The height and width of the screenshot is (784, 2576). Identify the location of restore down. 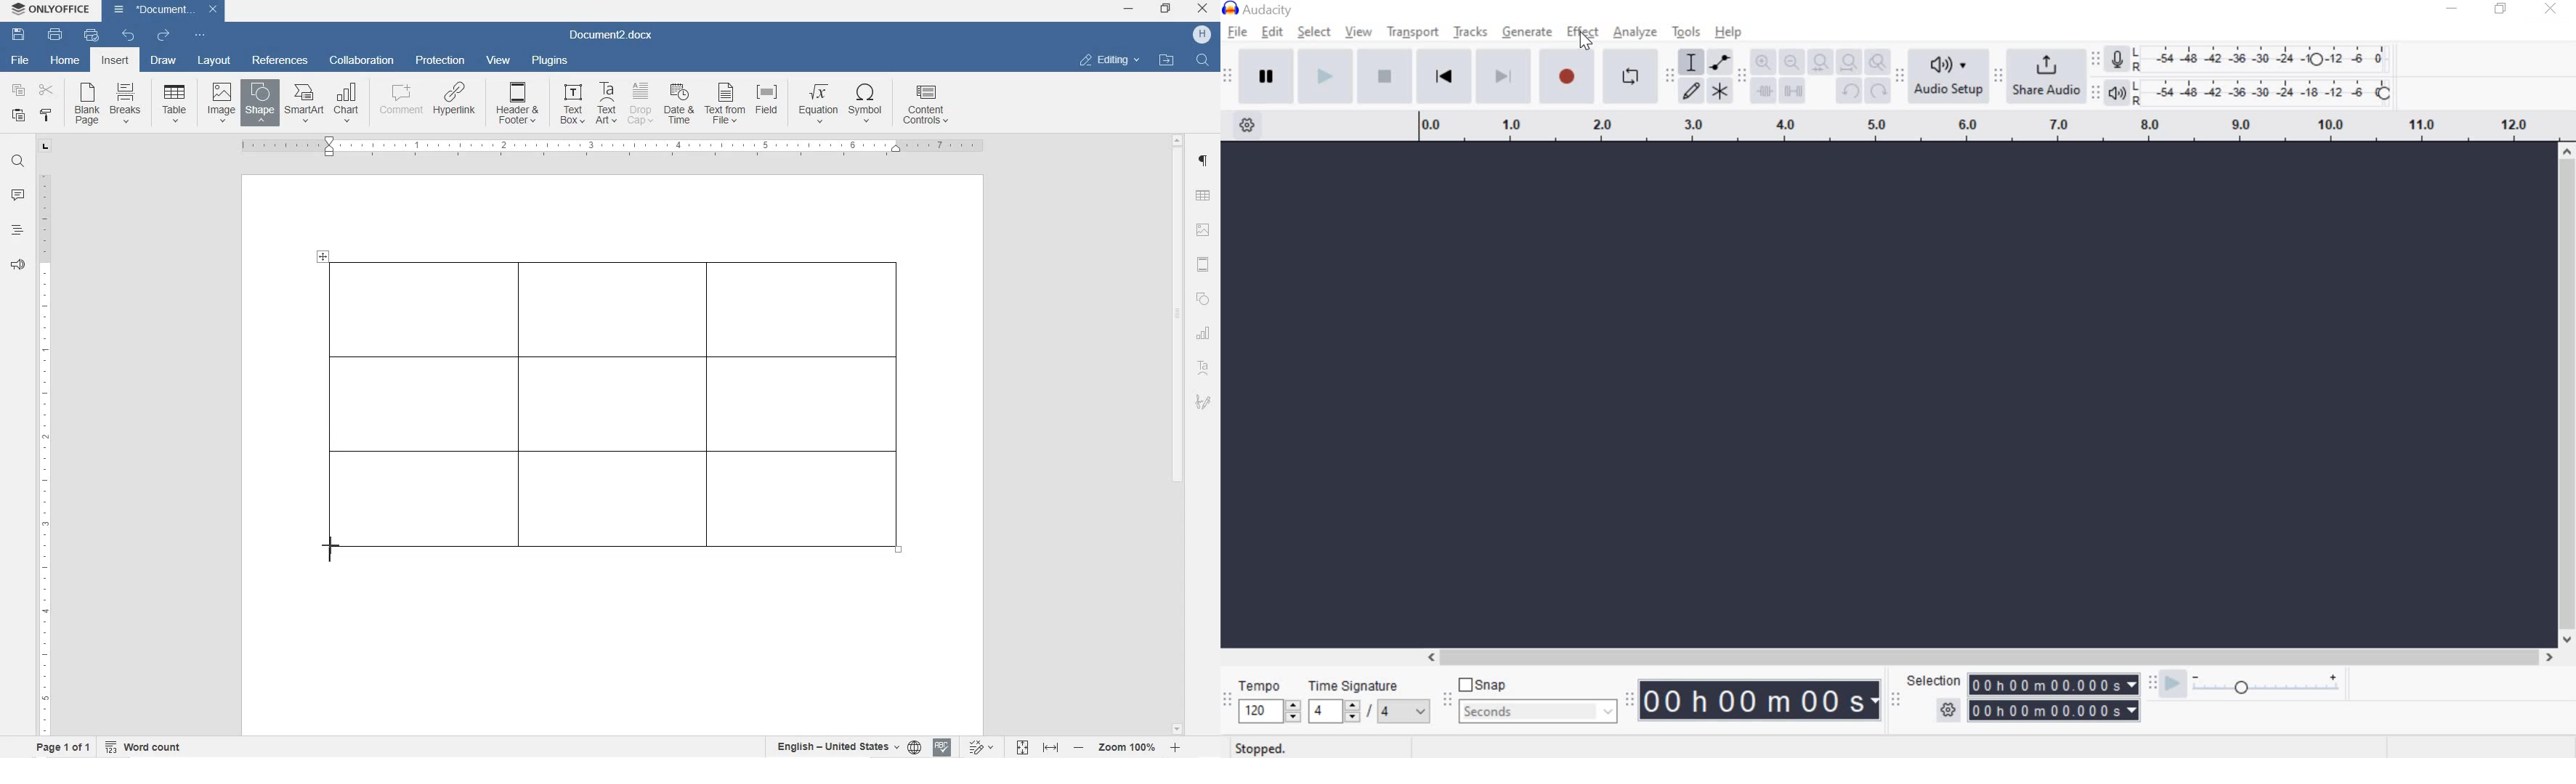
(2499, 8).